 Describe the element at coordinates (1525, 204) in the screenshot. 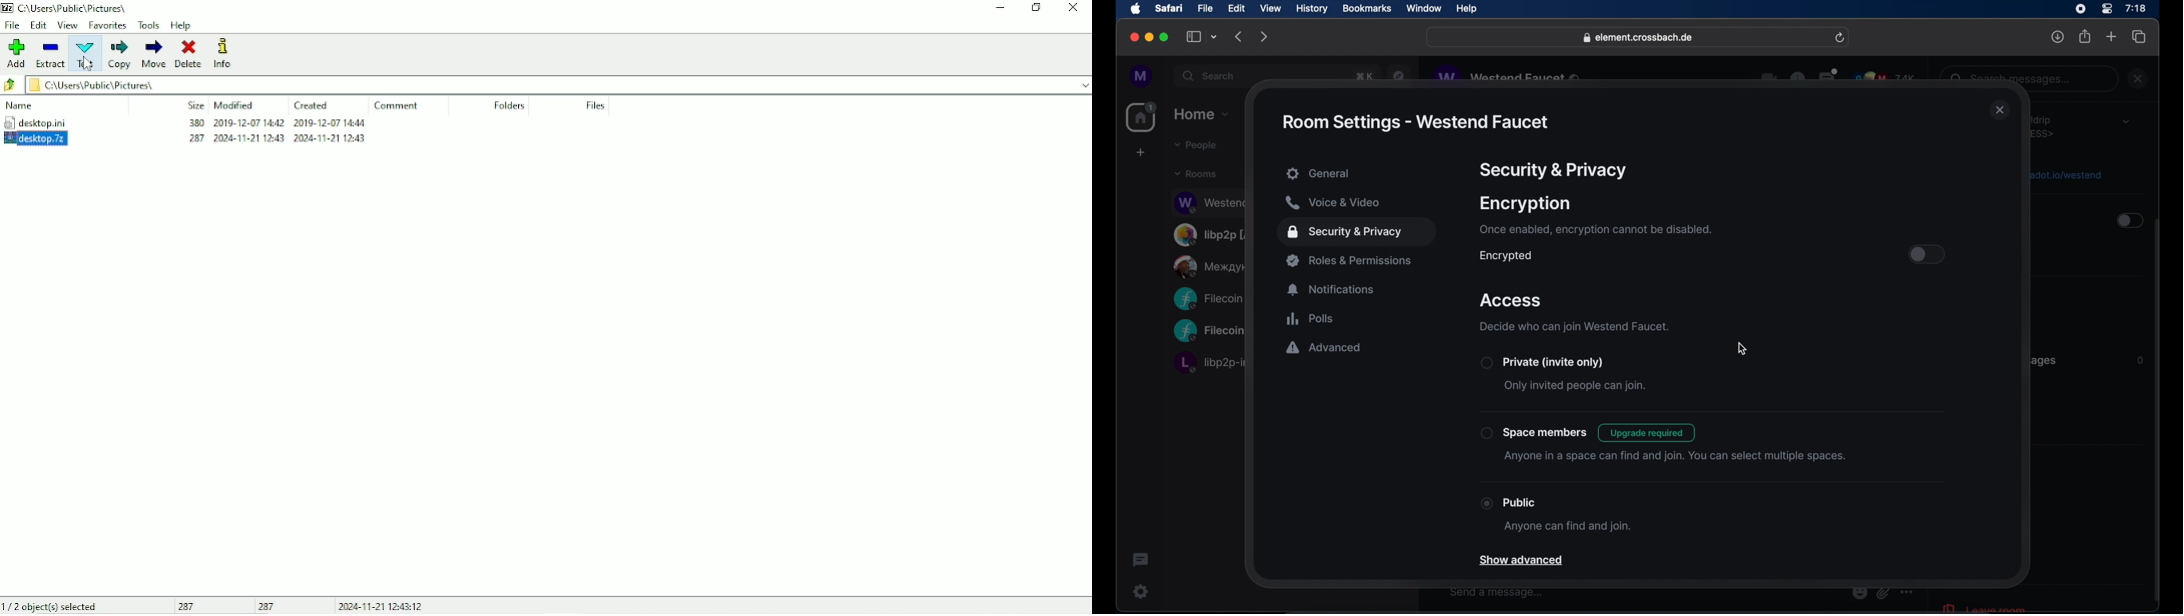

I see `encryption` at that location.